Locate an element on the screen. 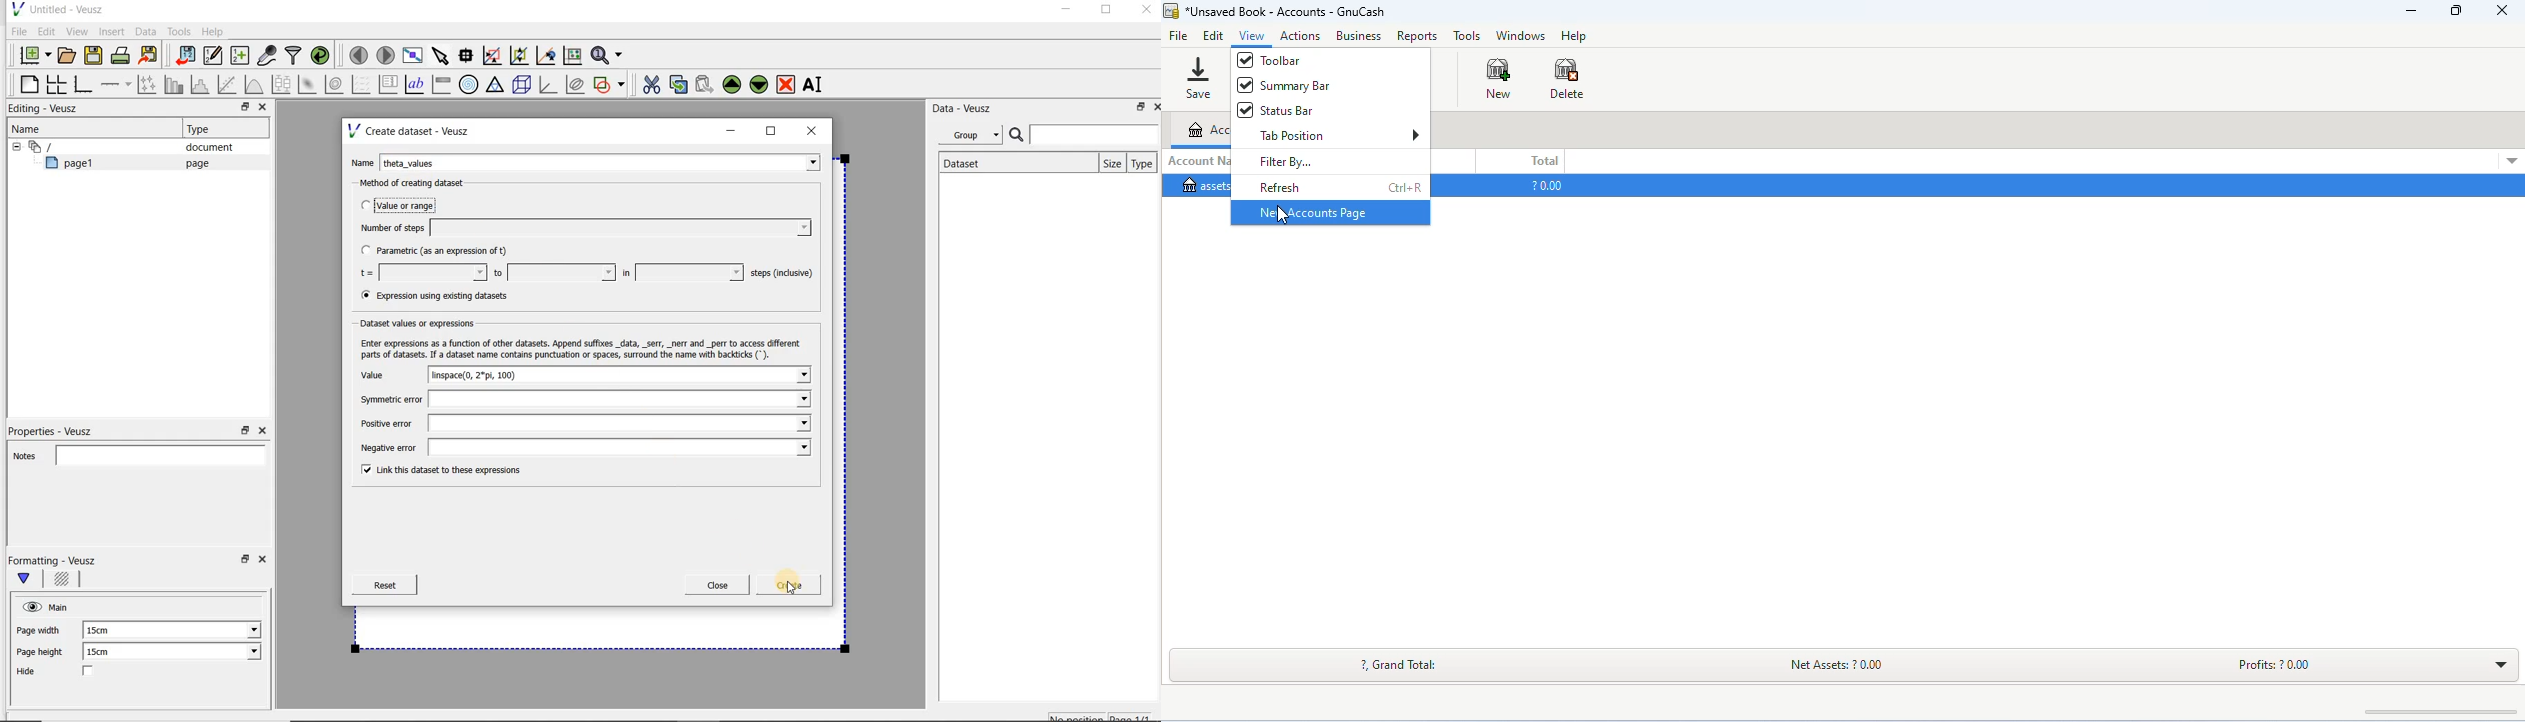 This screenshot has height=728, width=2548. Name is located at coordinates (30, 128).